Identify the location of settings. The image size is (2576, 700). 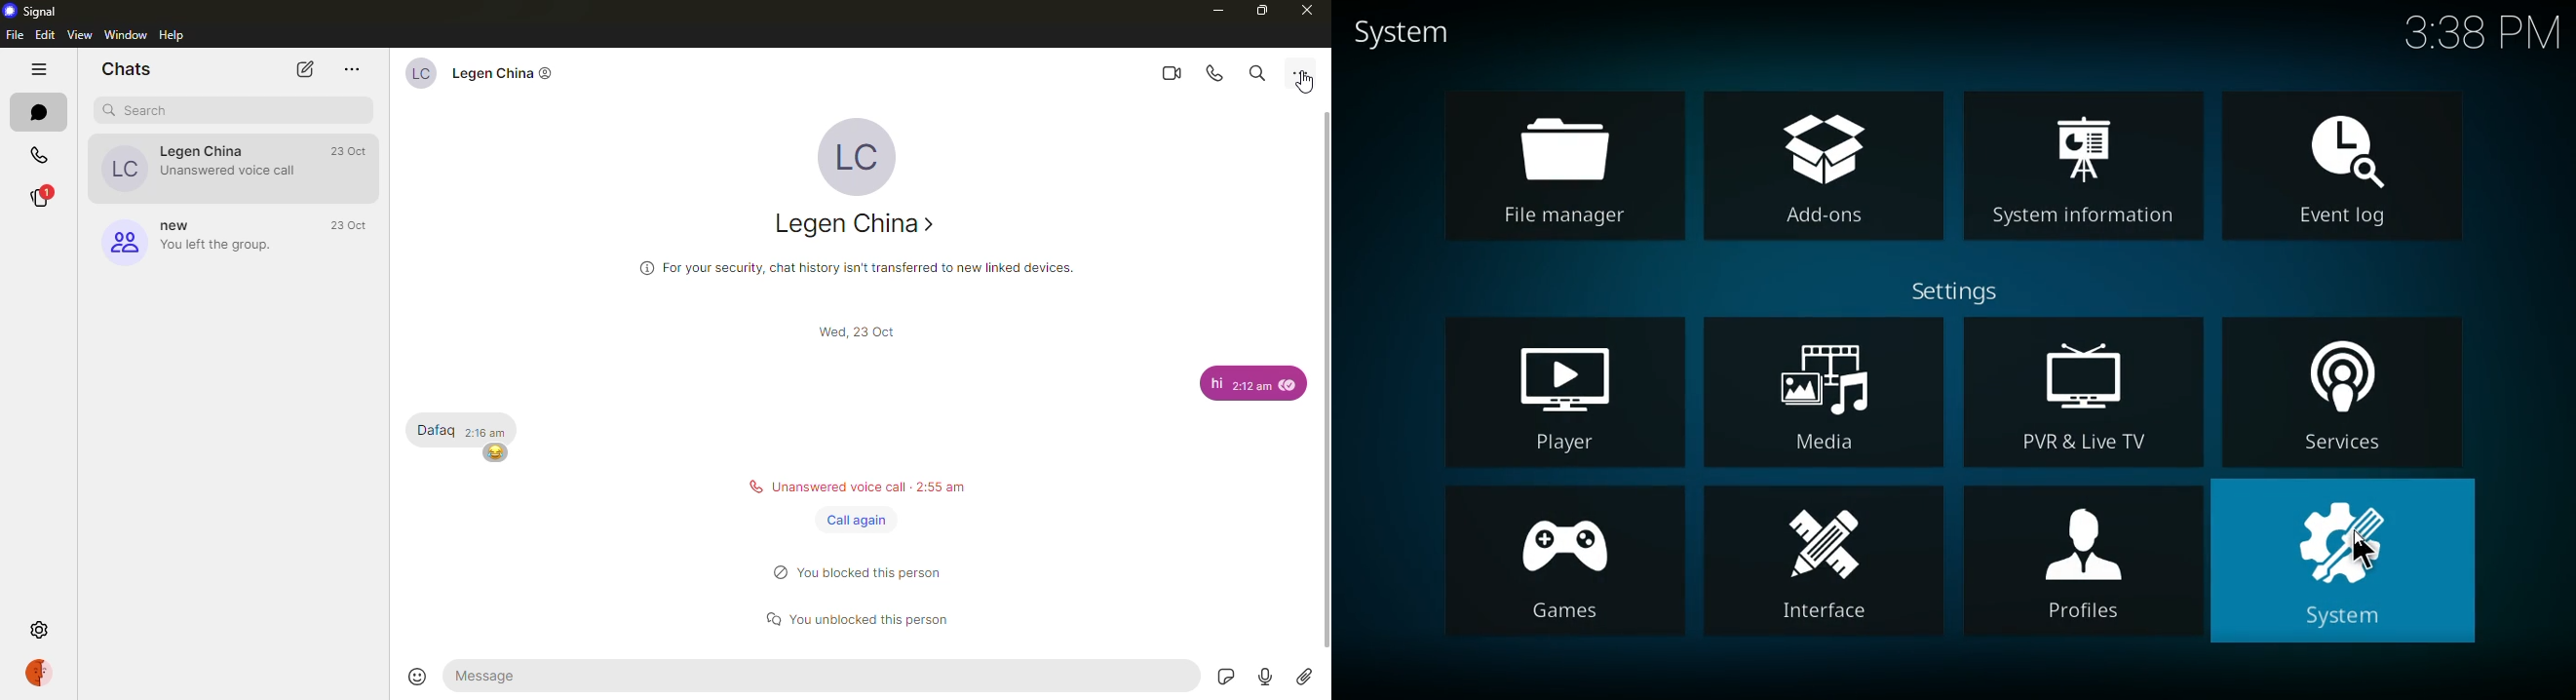
(1956, 289).